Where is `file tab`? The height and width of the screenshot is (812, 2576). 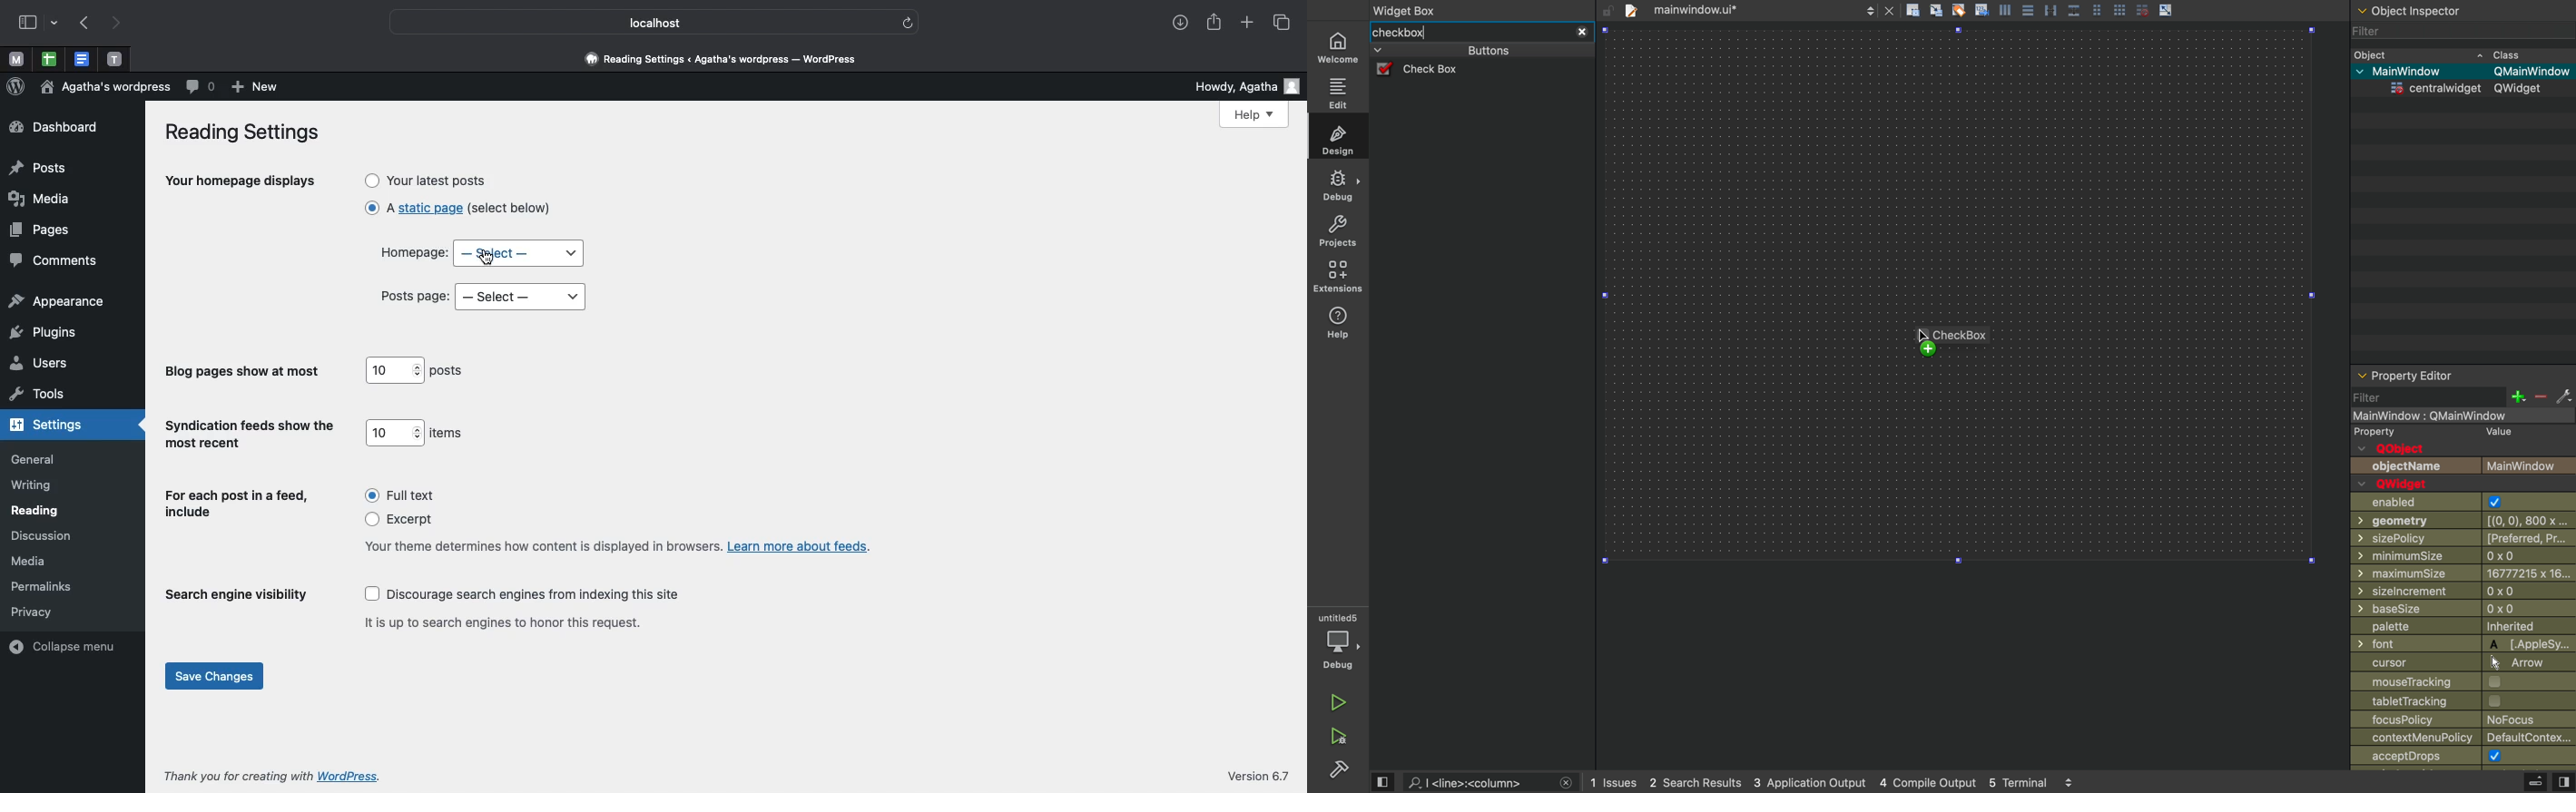 file tab is located at coordinates (1705, 10).